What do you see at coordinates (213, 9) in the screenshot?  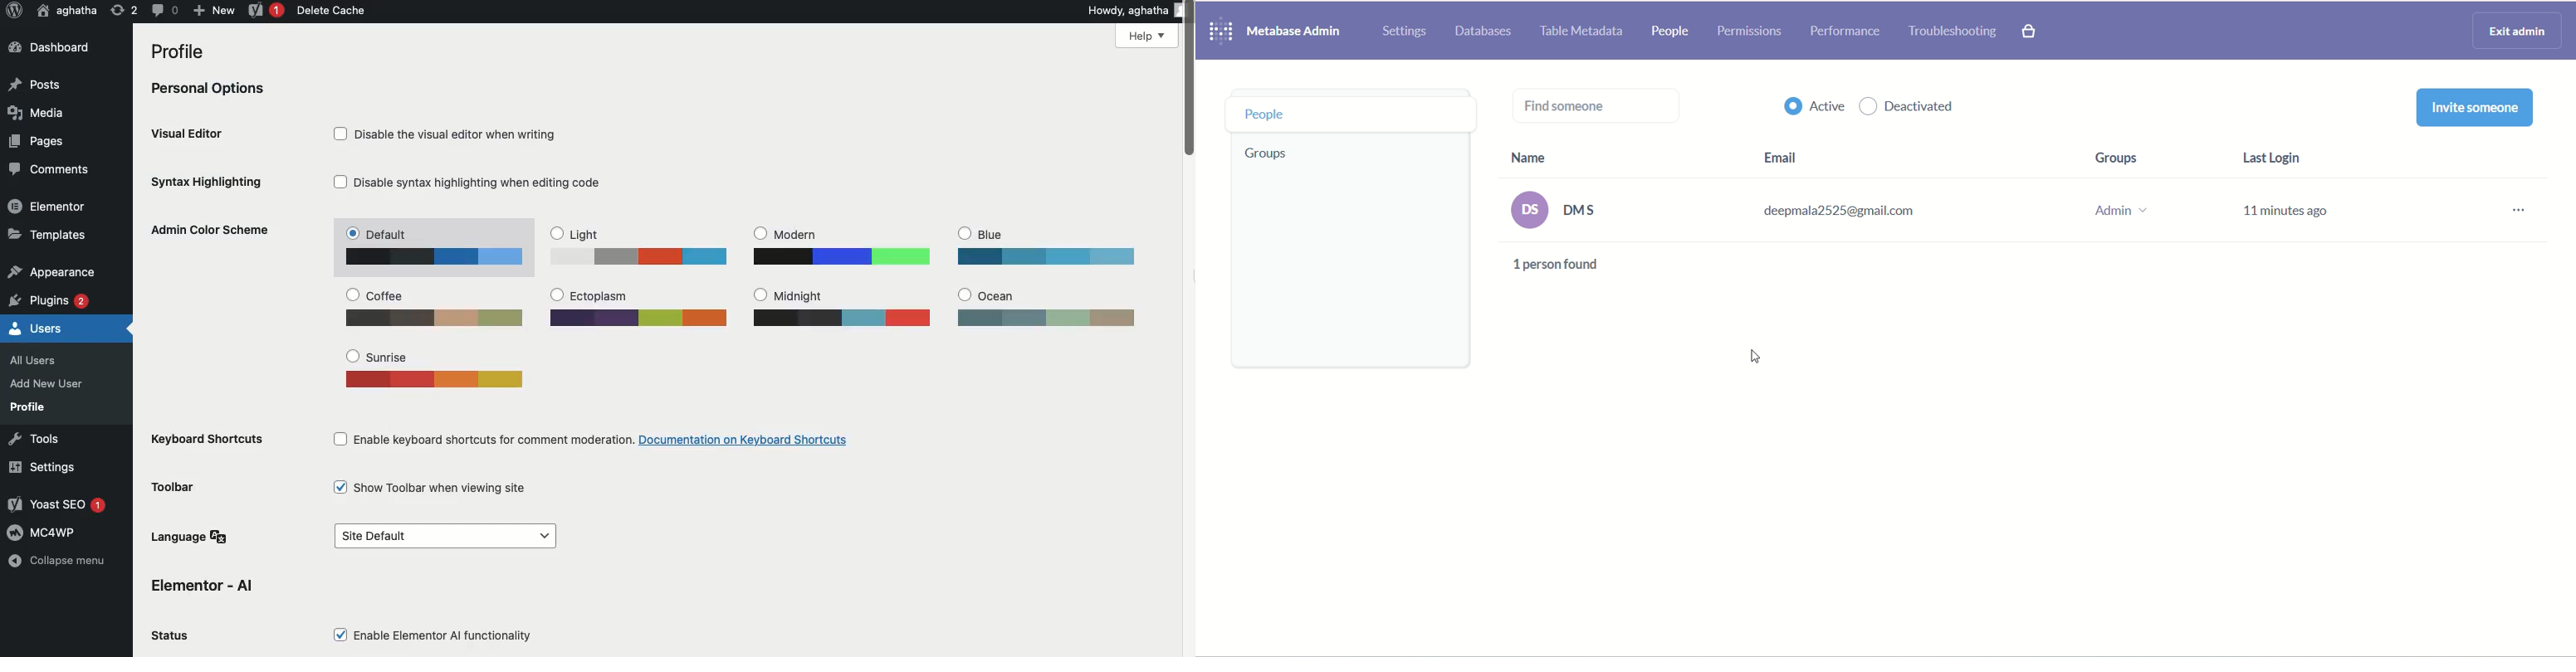 I see `New` at bounding box center [213, 9].